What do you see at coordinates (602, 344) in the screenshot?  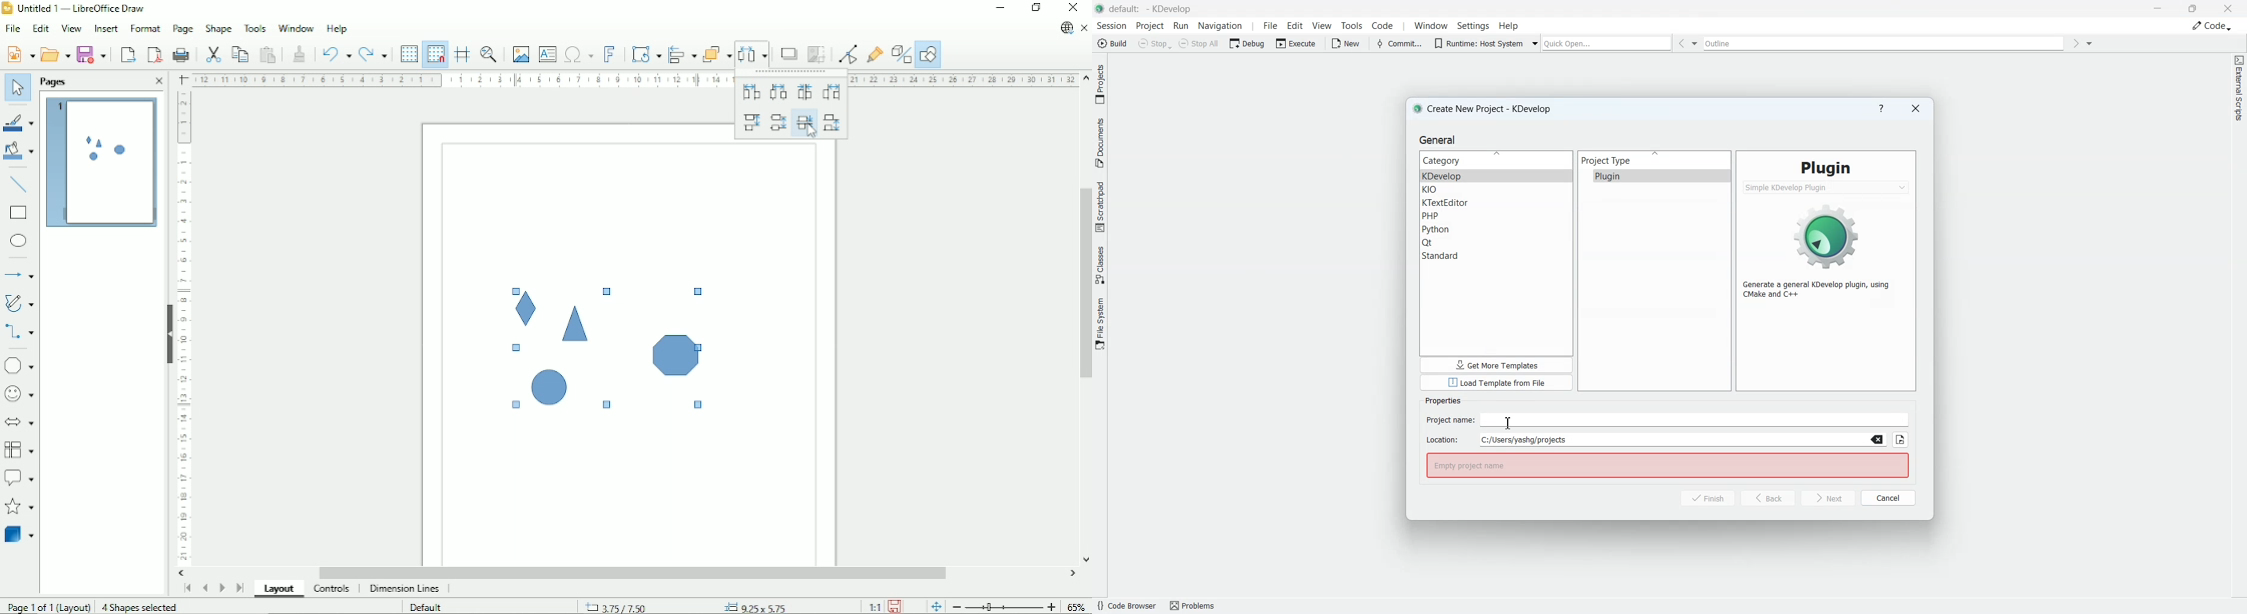 I see `Shapes selected` at bounding box center [602, 344].